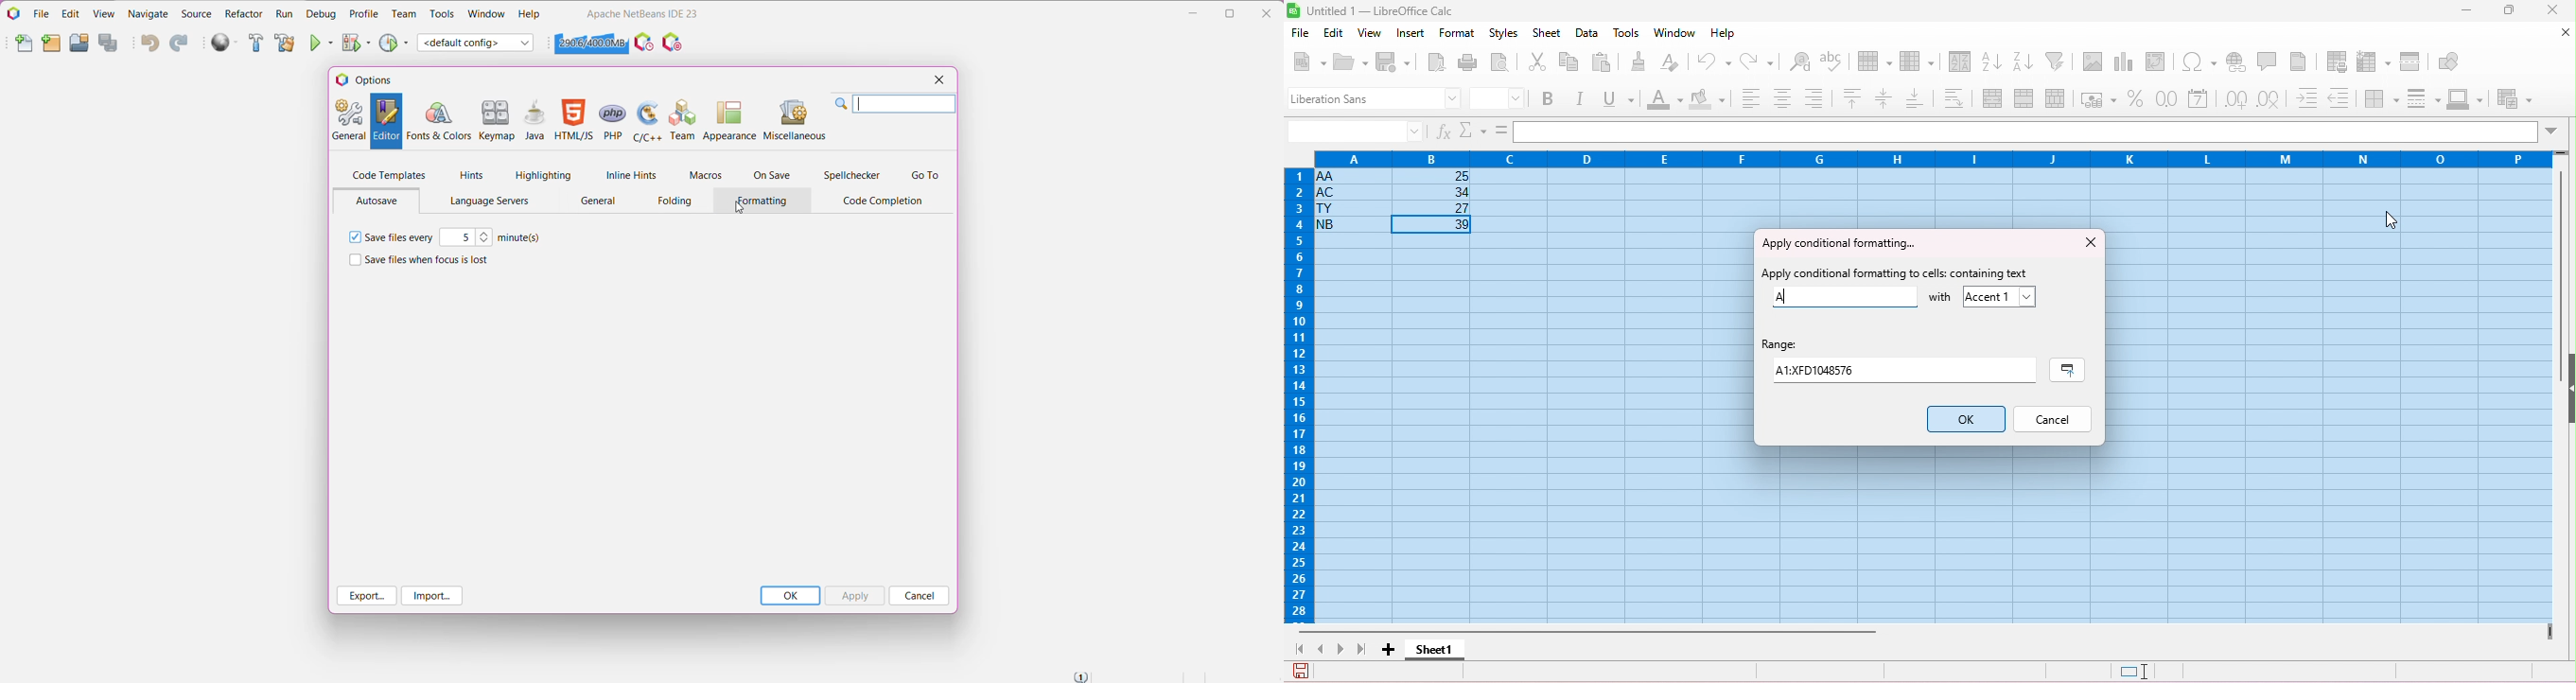 Image resolution: width=2576 pixels, height=700 pixels. Describe the element at coordinates (2159, 61) in the screenshot. I see `insert pivot table` at that location.